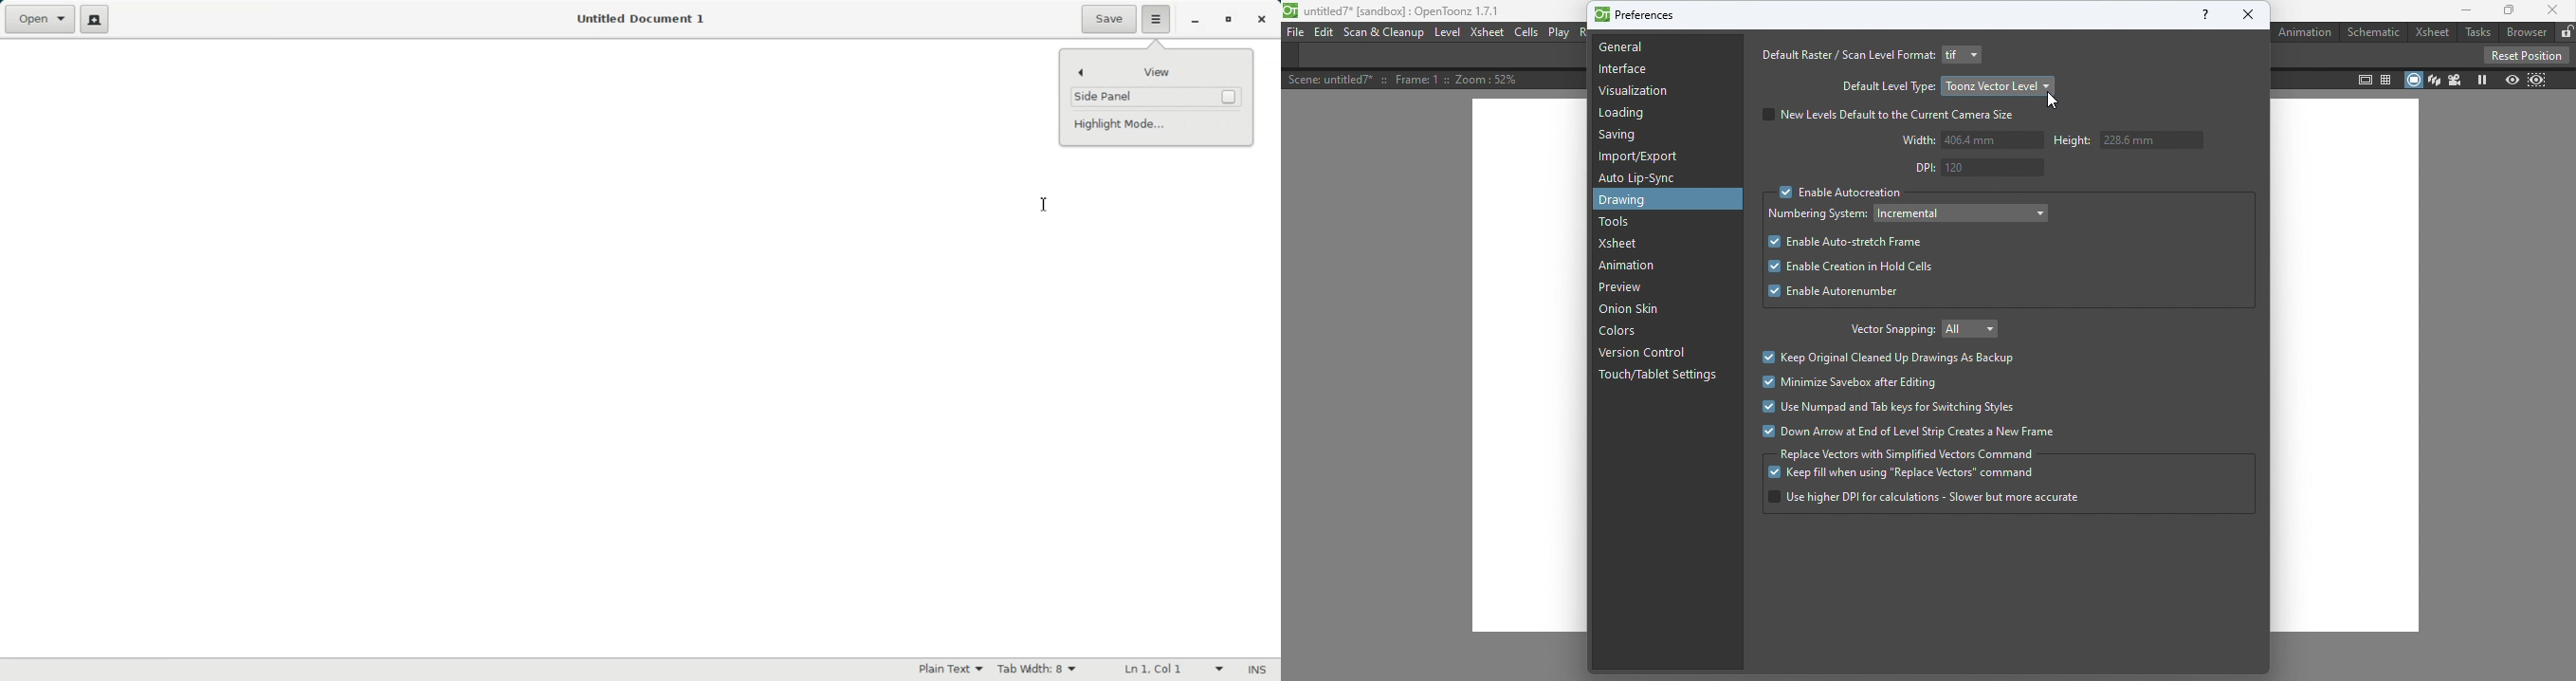 The width and height of the screenshot is (2576, 700). I want to click on Xsheet, so click(2432, 33).